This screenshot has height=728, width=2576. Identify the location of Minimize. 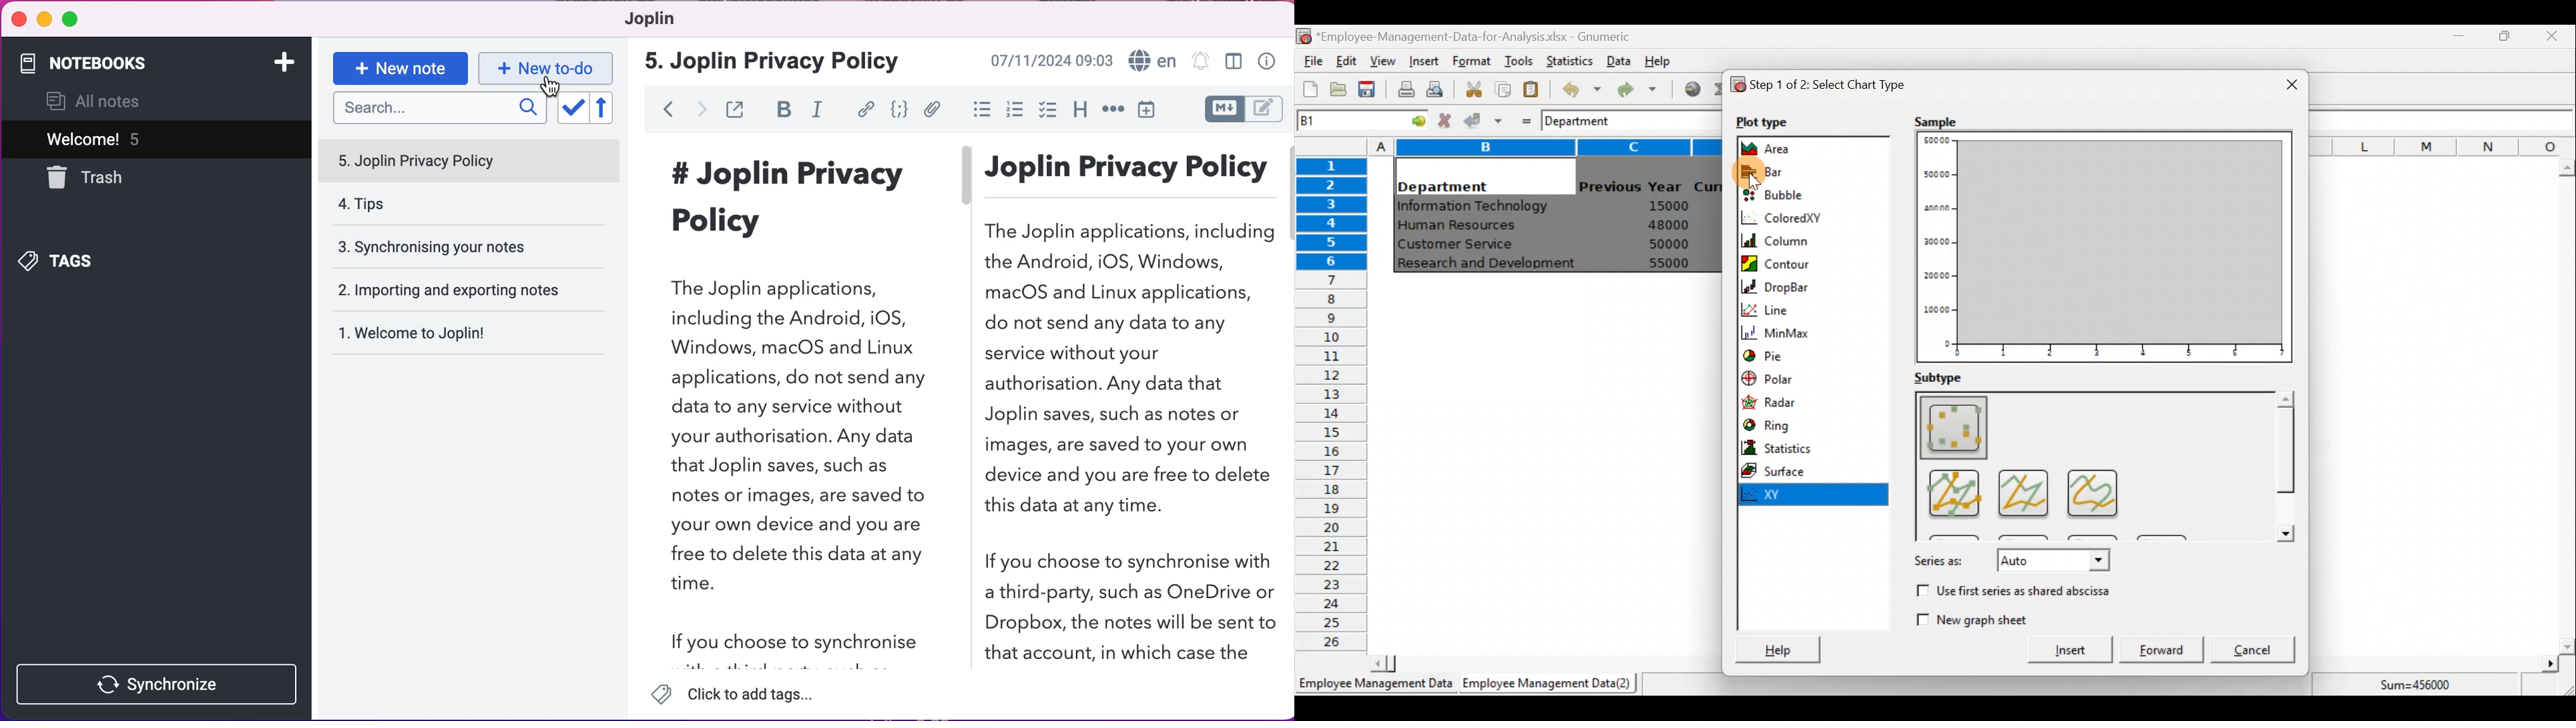
(2456, 39).